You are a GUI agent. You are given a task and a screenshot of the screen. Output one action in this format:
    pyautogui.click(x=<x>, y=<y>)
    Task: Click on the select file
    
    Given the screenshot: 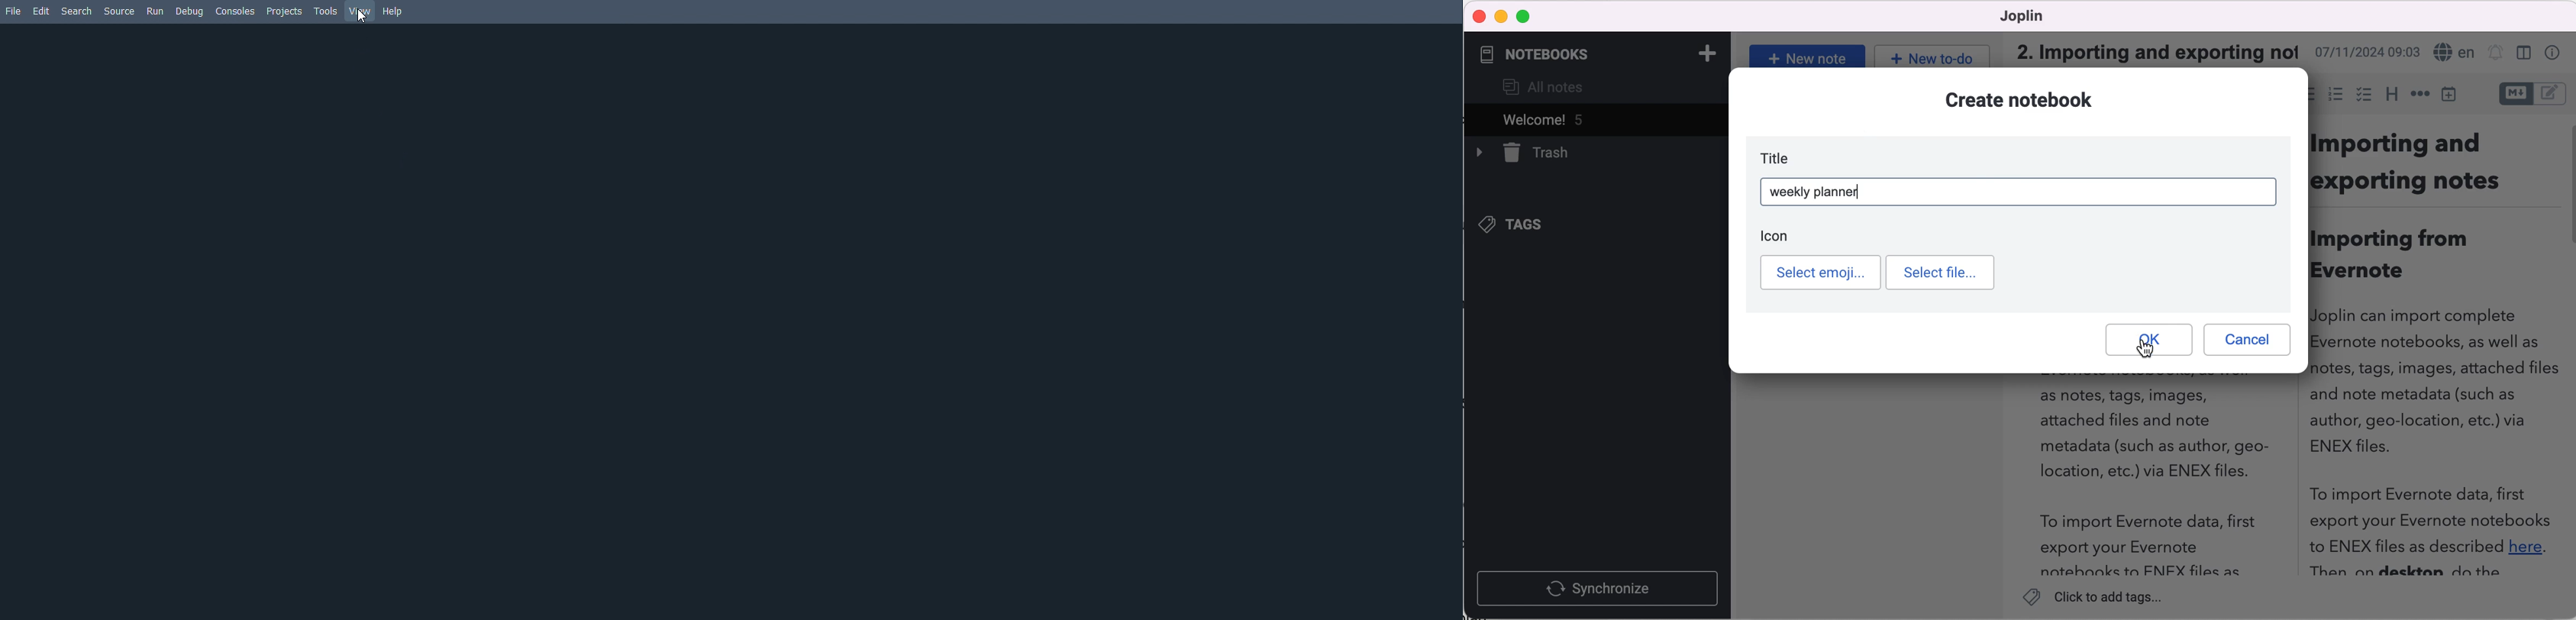 What is the action you would take?
    pyautogui.click(x=1942, y=273)
    